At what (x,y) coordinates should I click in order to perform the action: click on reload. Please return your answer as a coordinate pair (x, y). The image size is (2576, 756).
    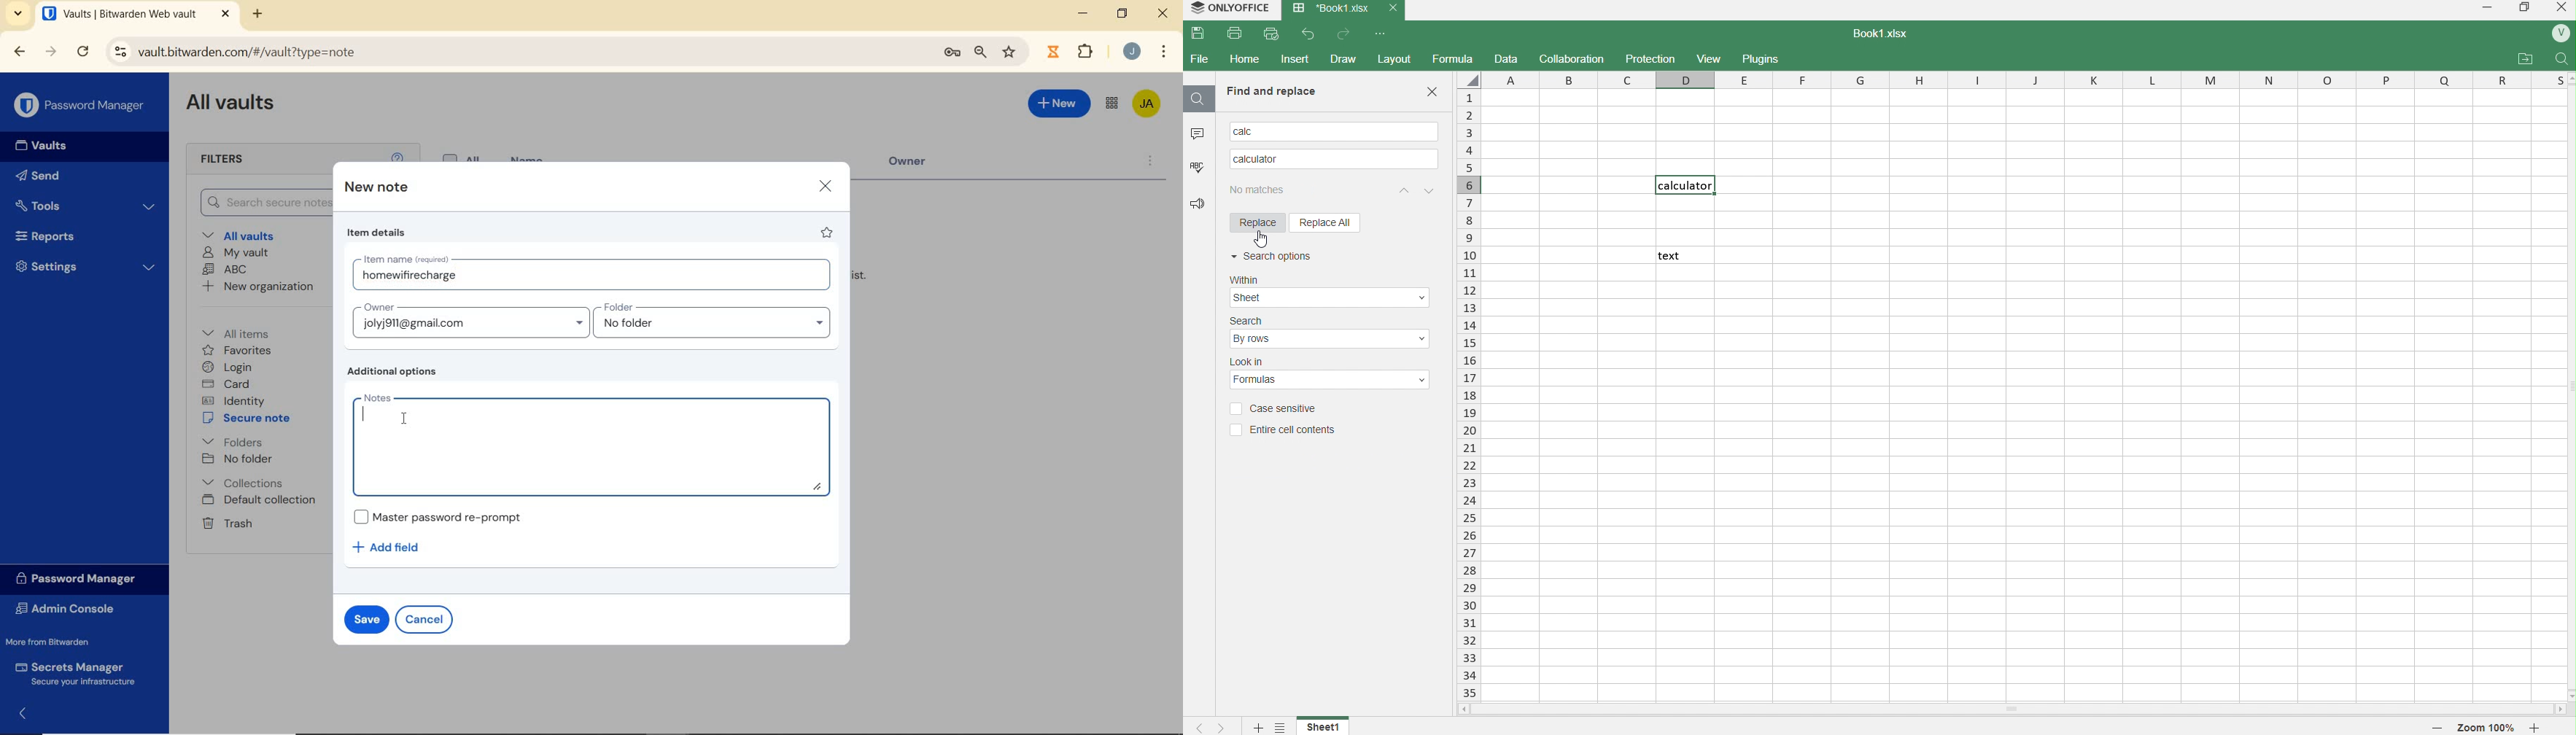
    Looking at the image, I should click on (82, 52).